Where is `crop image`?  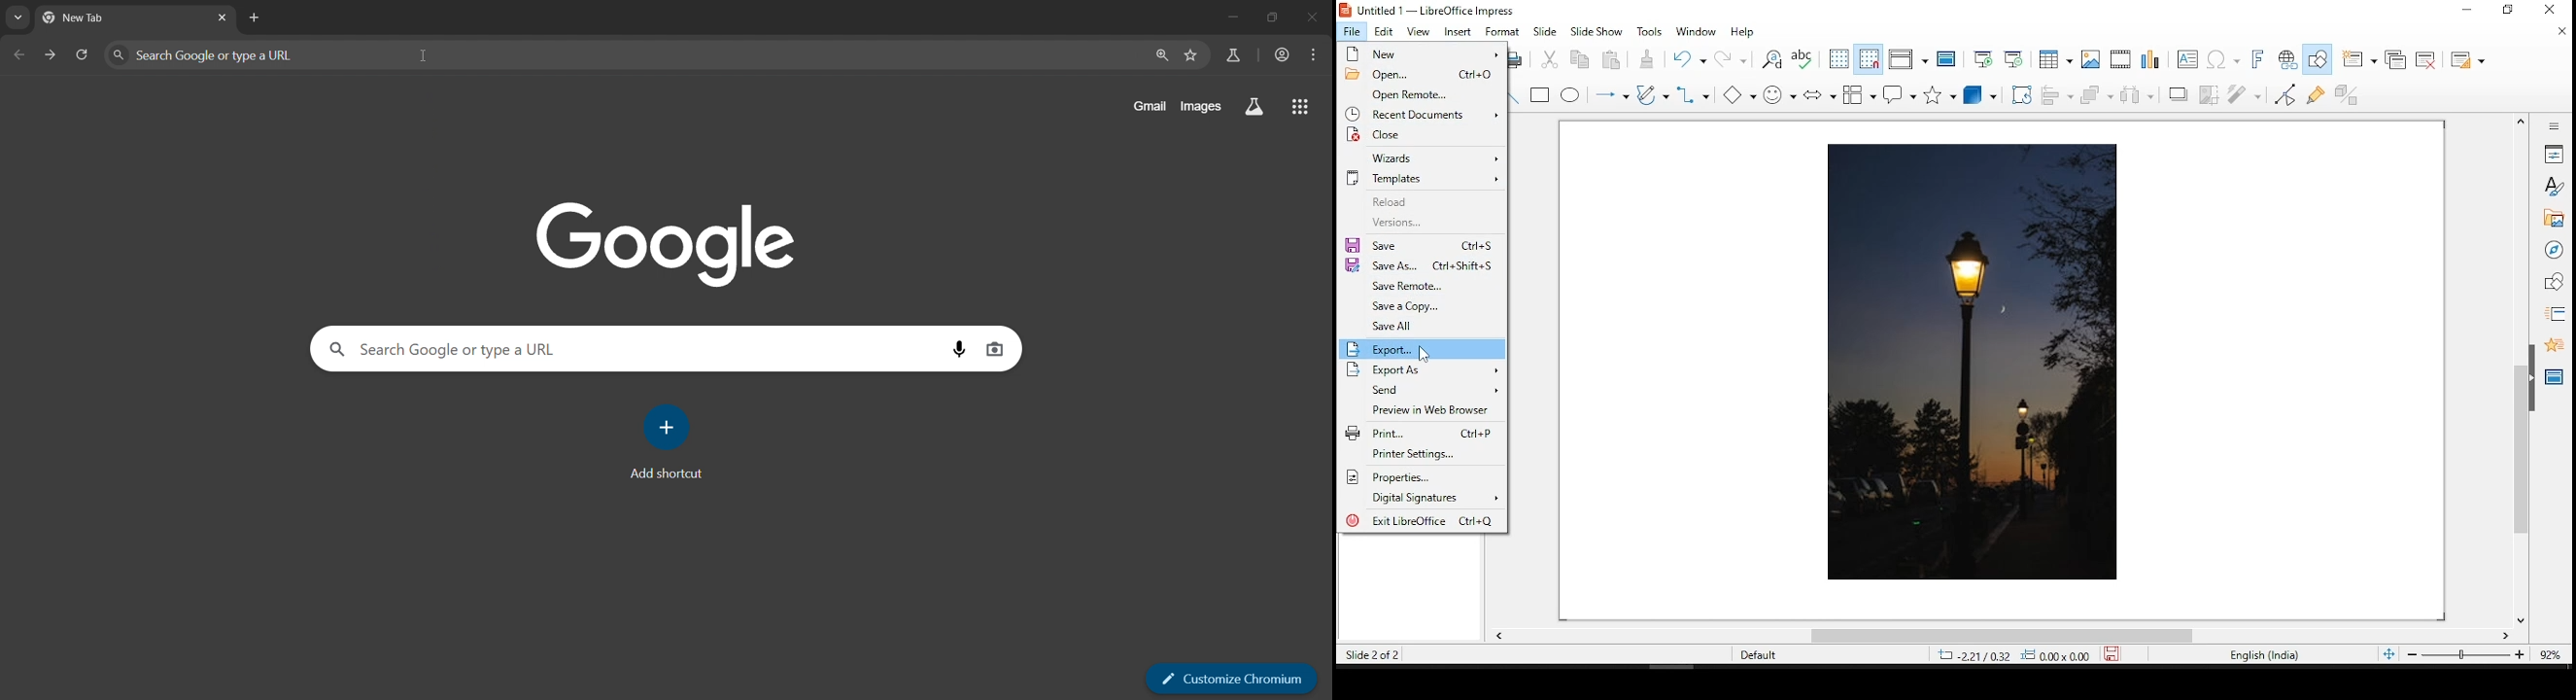
crop image is located at coordinates (2212, 95).